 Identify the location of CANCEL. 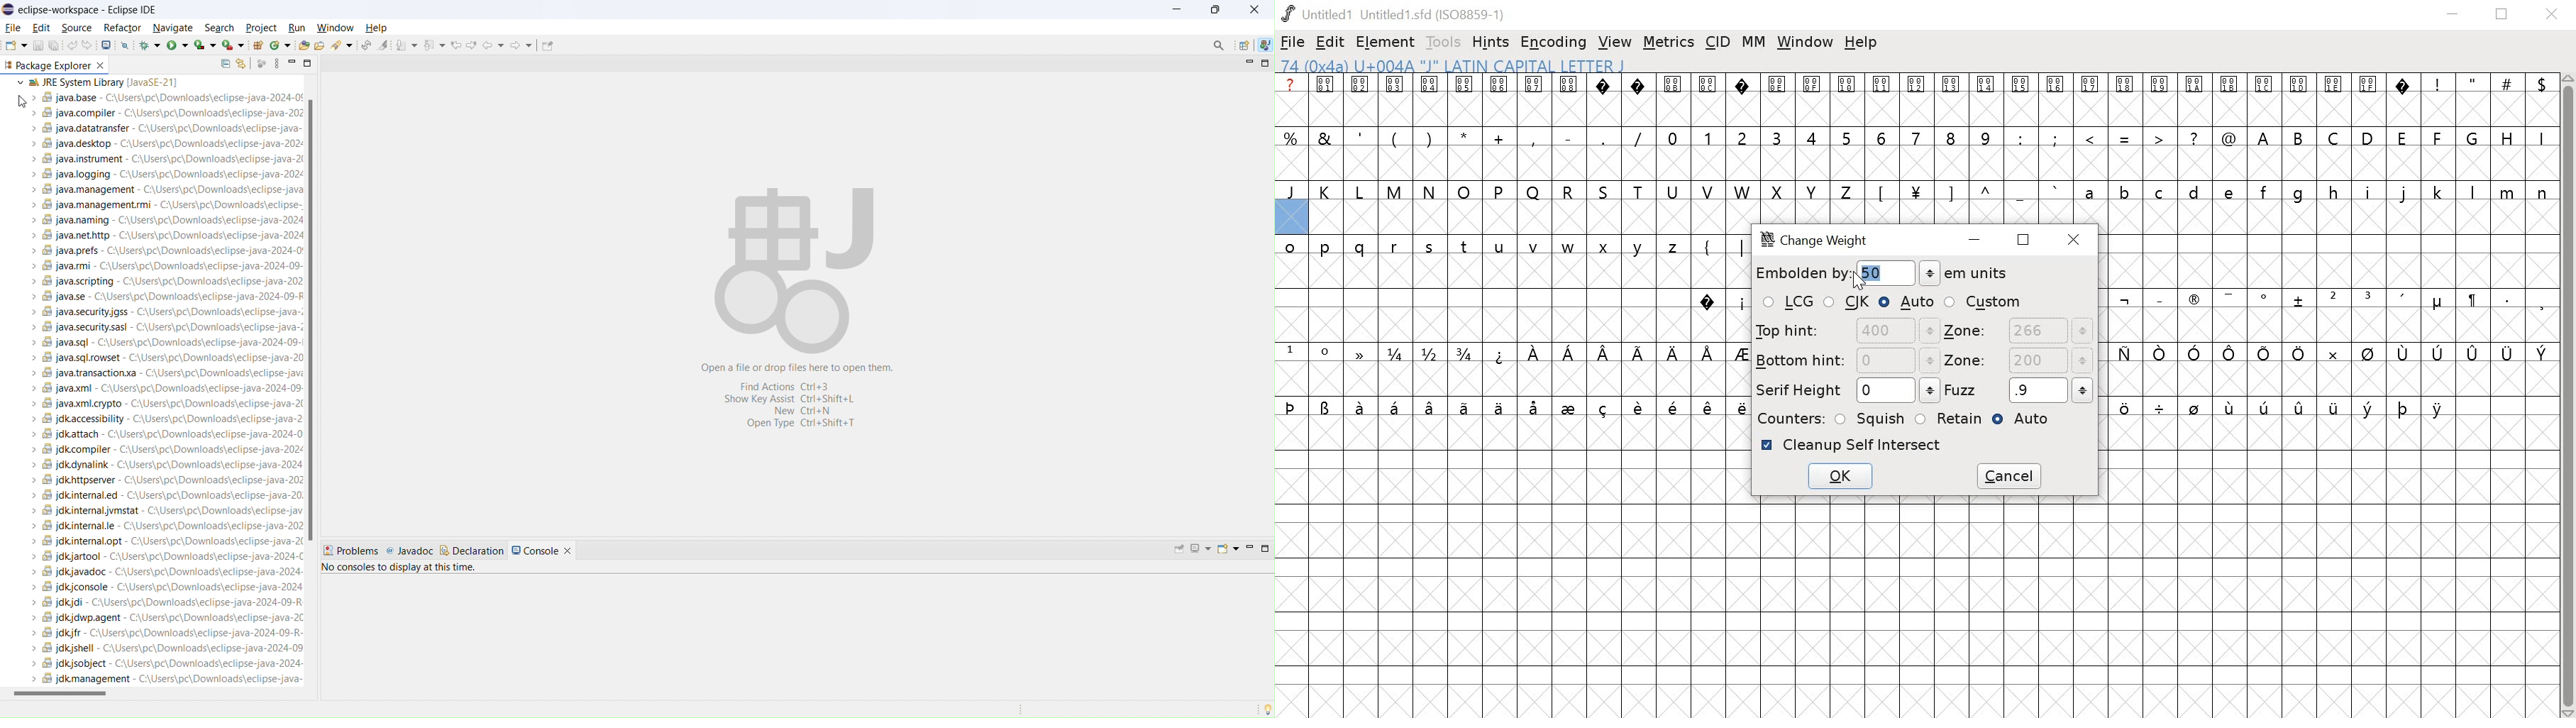
(2011, 476).